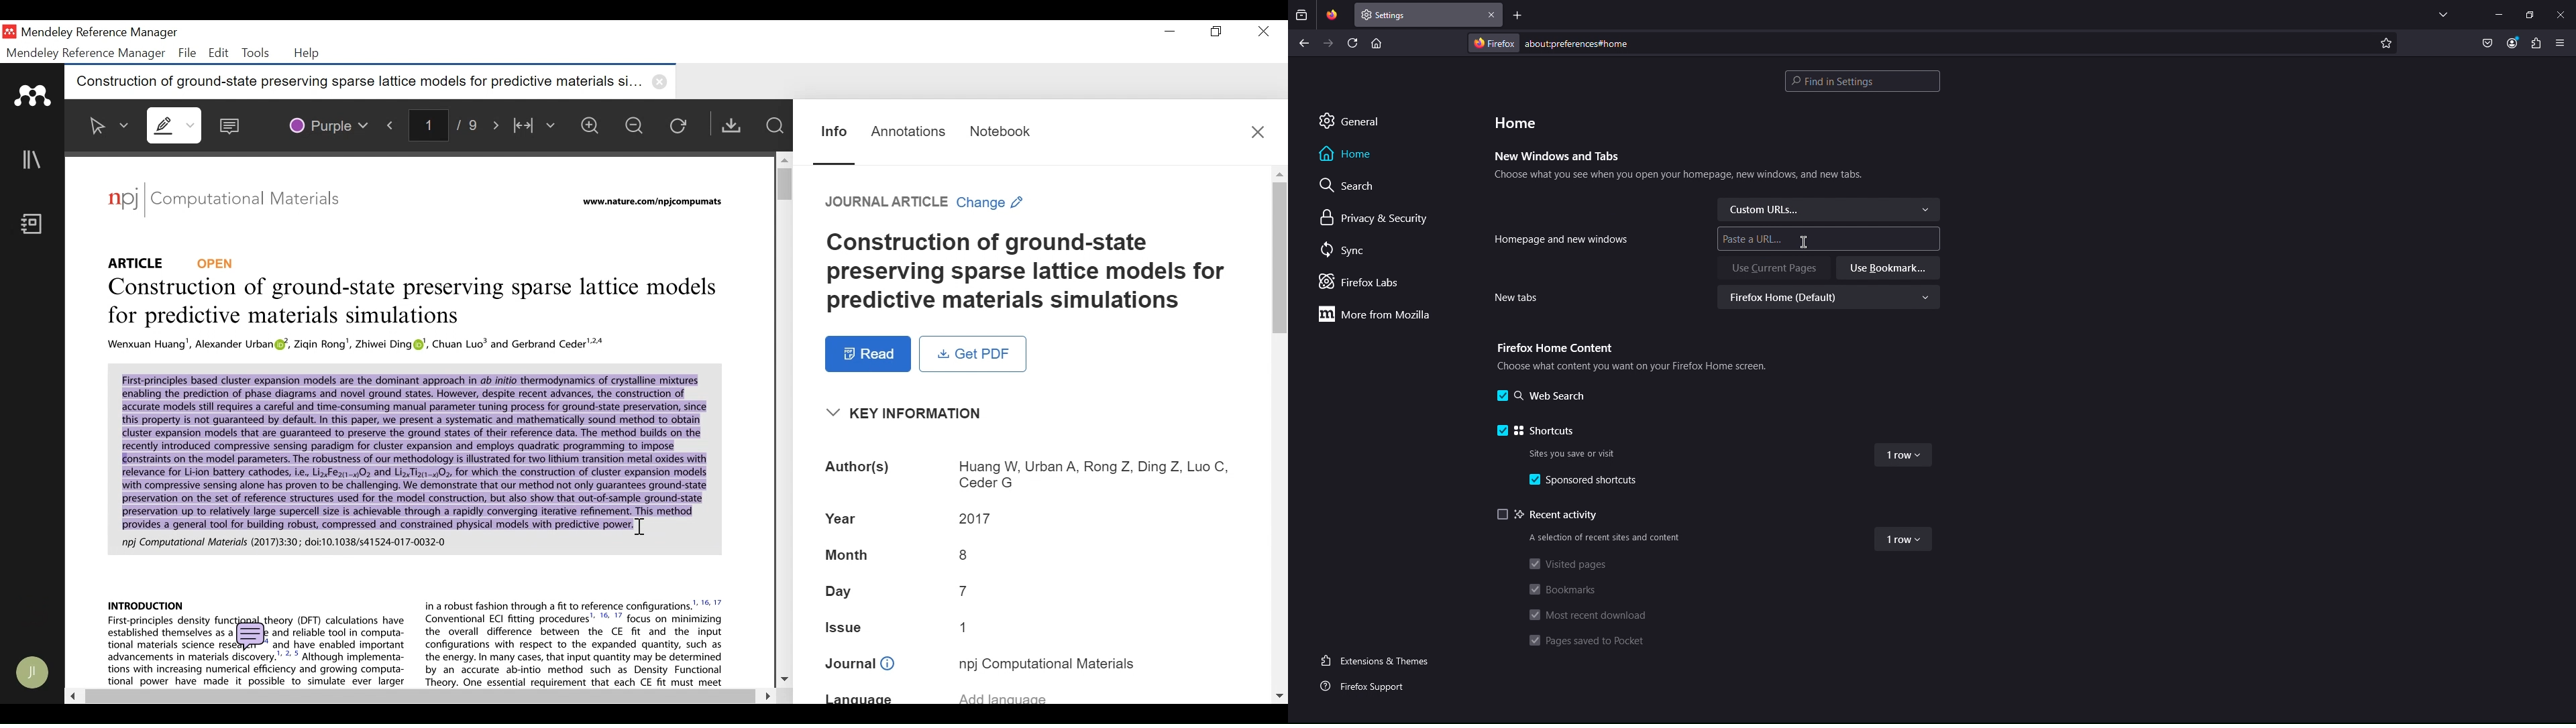 Image resolution: width=2576 pixels, height=728 pixels. What do you see at coordinates (358, 345) in the screenshot?
I see `PDF Context` at bounding box center [358, 345].